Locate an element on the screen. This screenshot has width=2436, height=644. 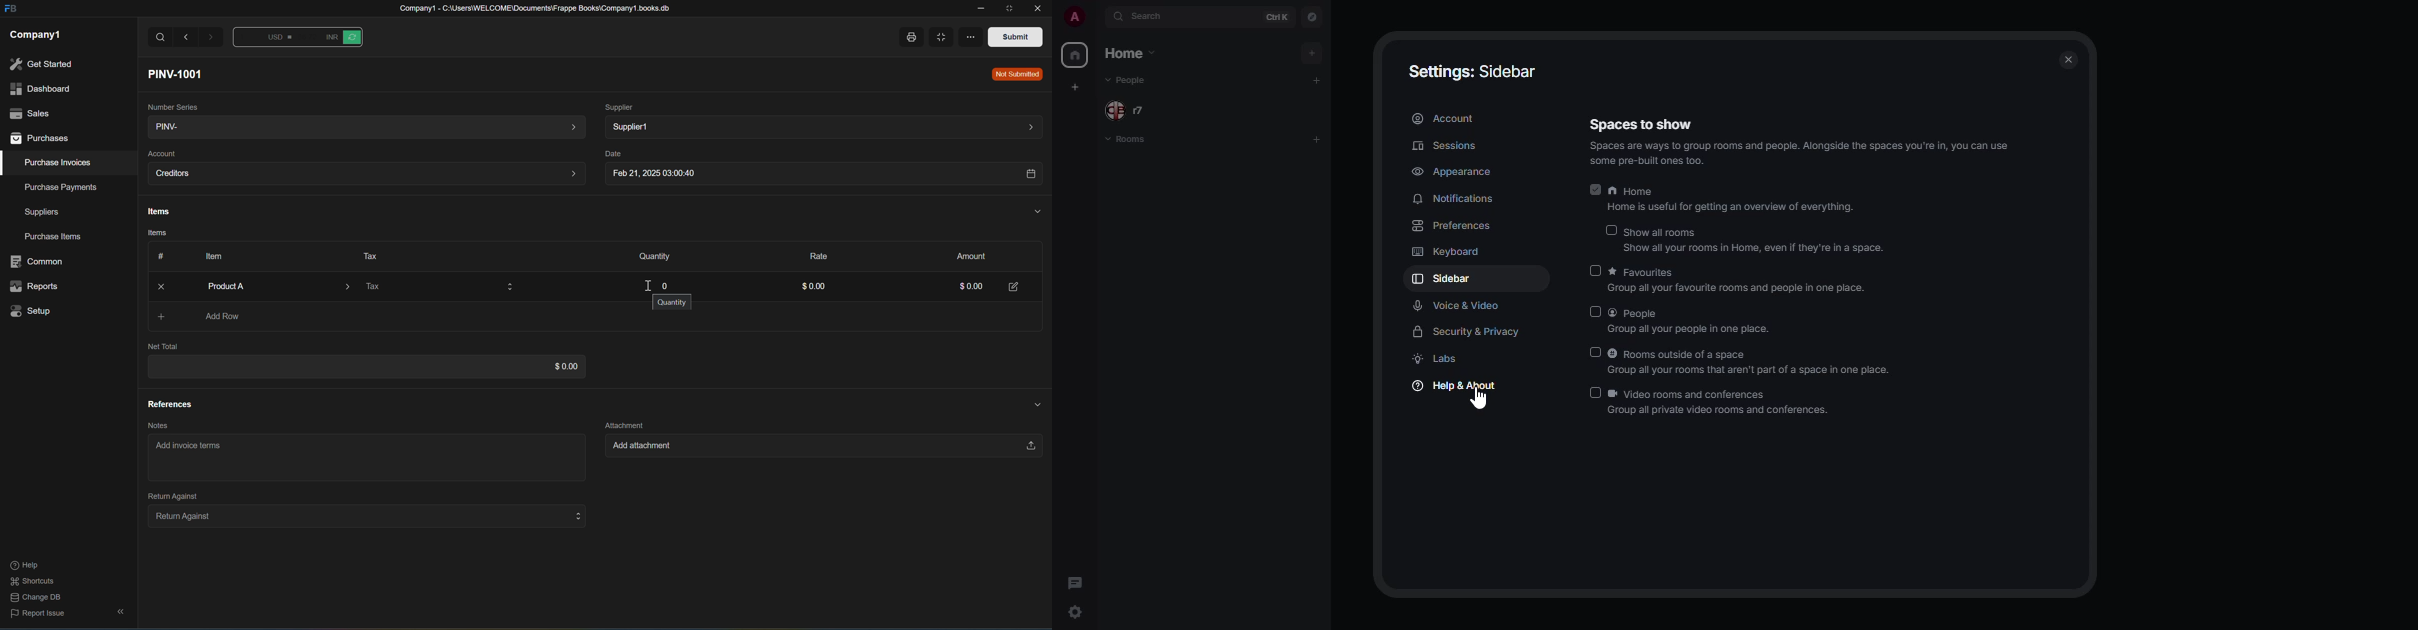
help is located at coordinates (24, 566).